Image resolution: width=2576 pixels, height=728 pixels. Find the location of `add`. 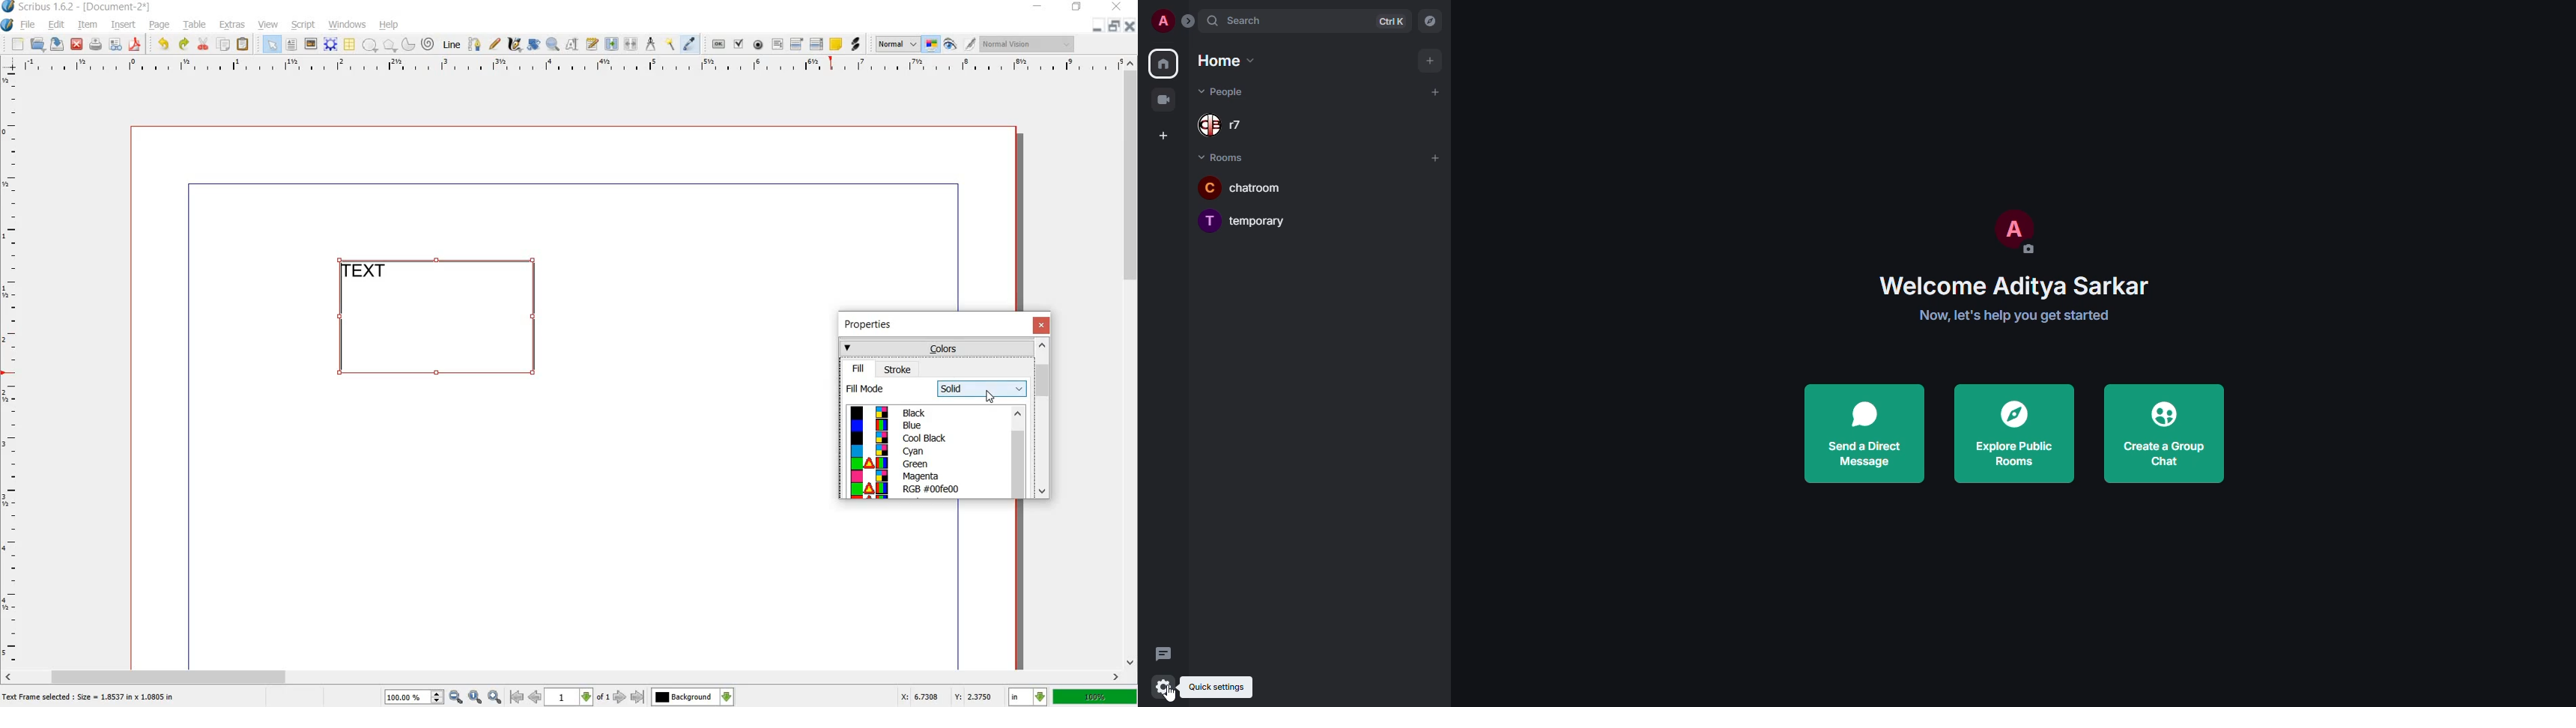

add is located at coordinates (1437, 91).